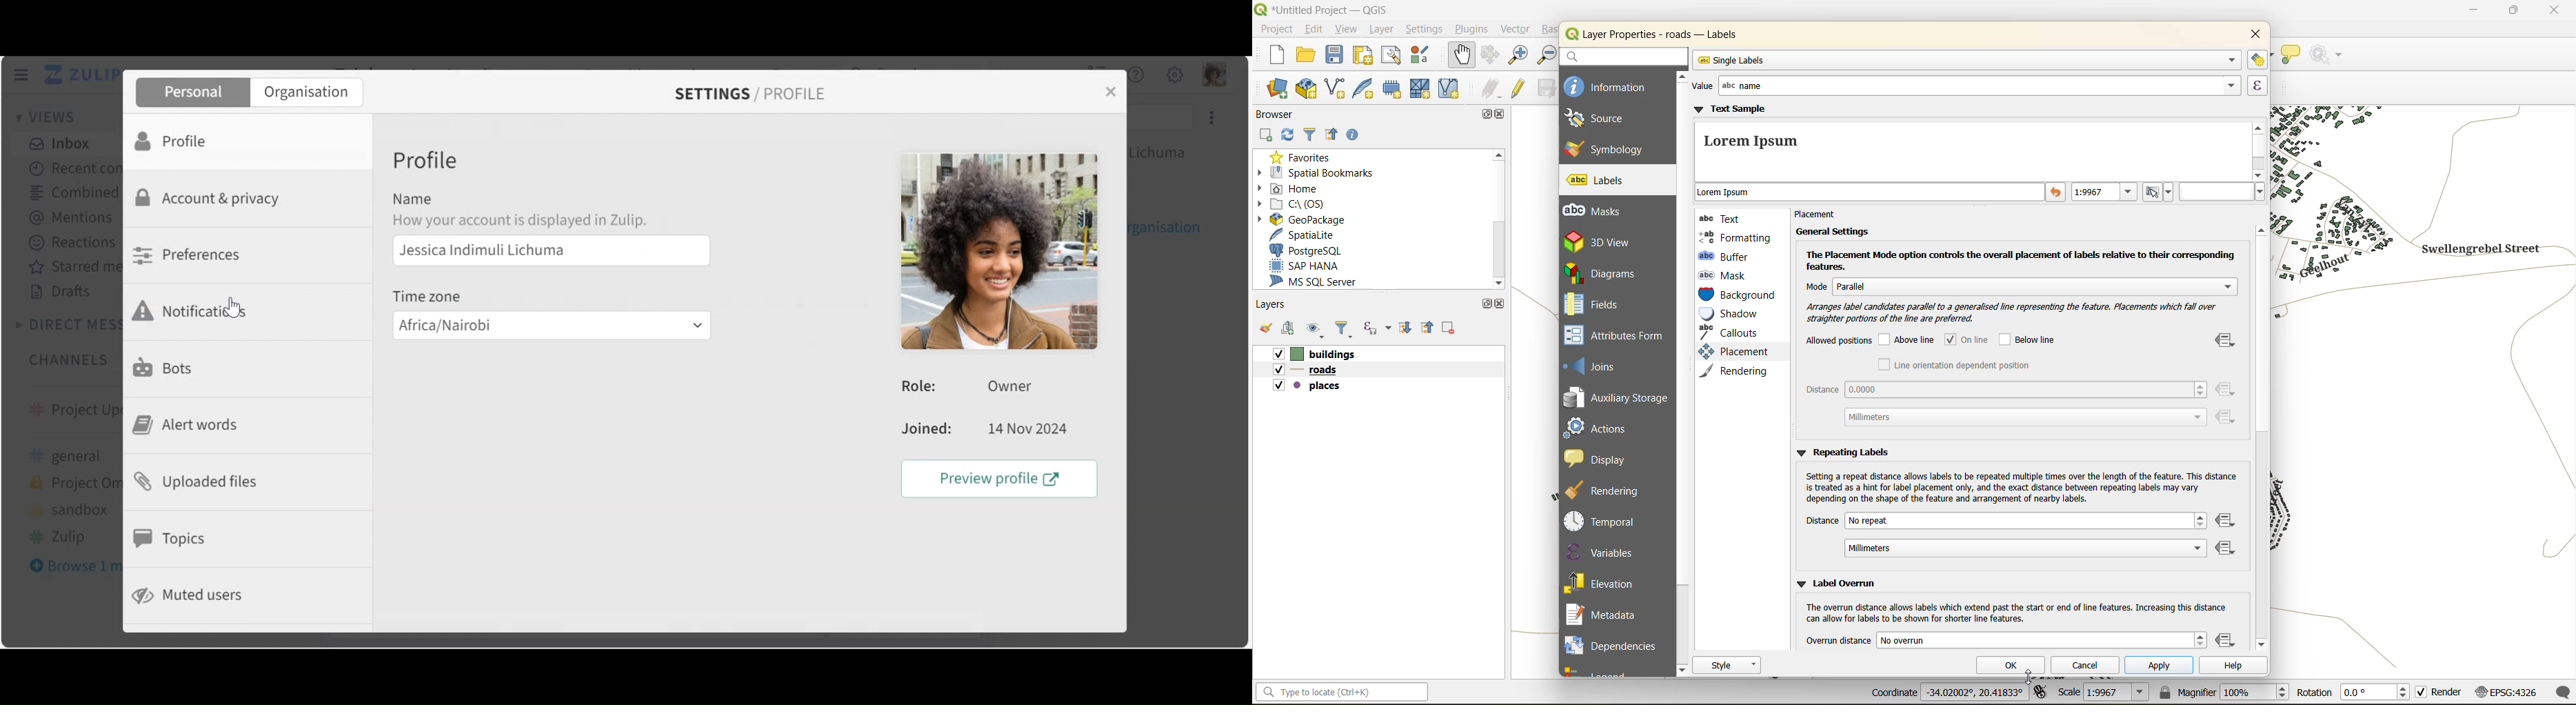 The width and height of the screenshot is (2576, 728). Describe the element at coordinates (1492, 88) in the screenshot. I see `edits` at that location.